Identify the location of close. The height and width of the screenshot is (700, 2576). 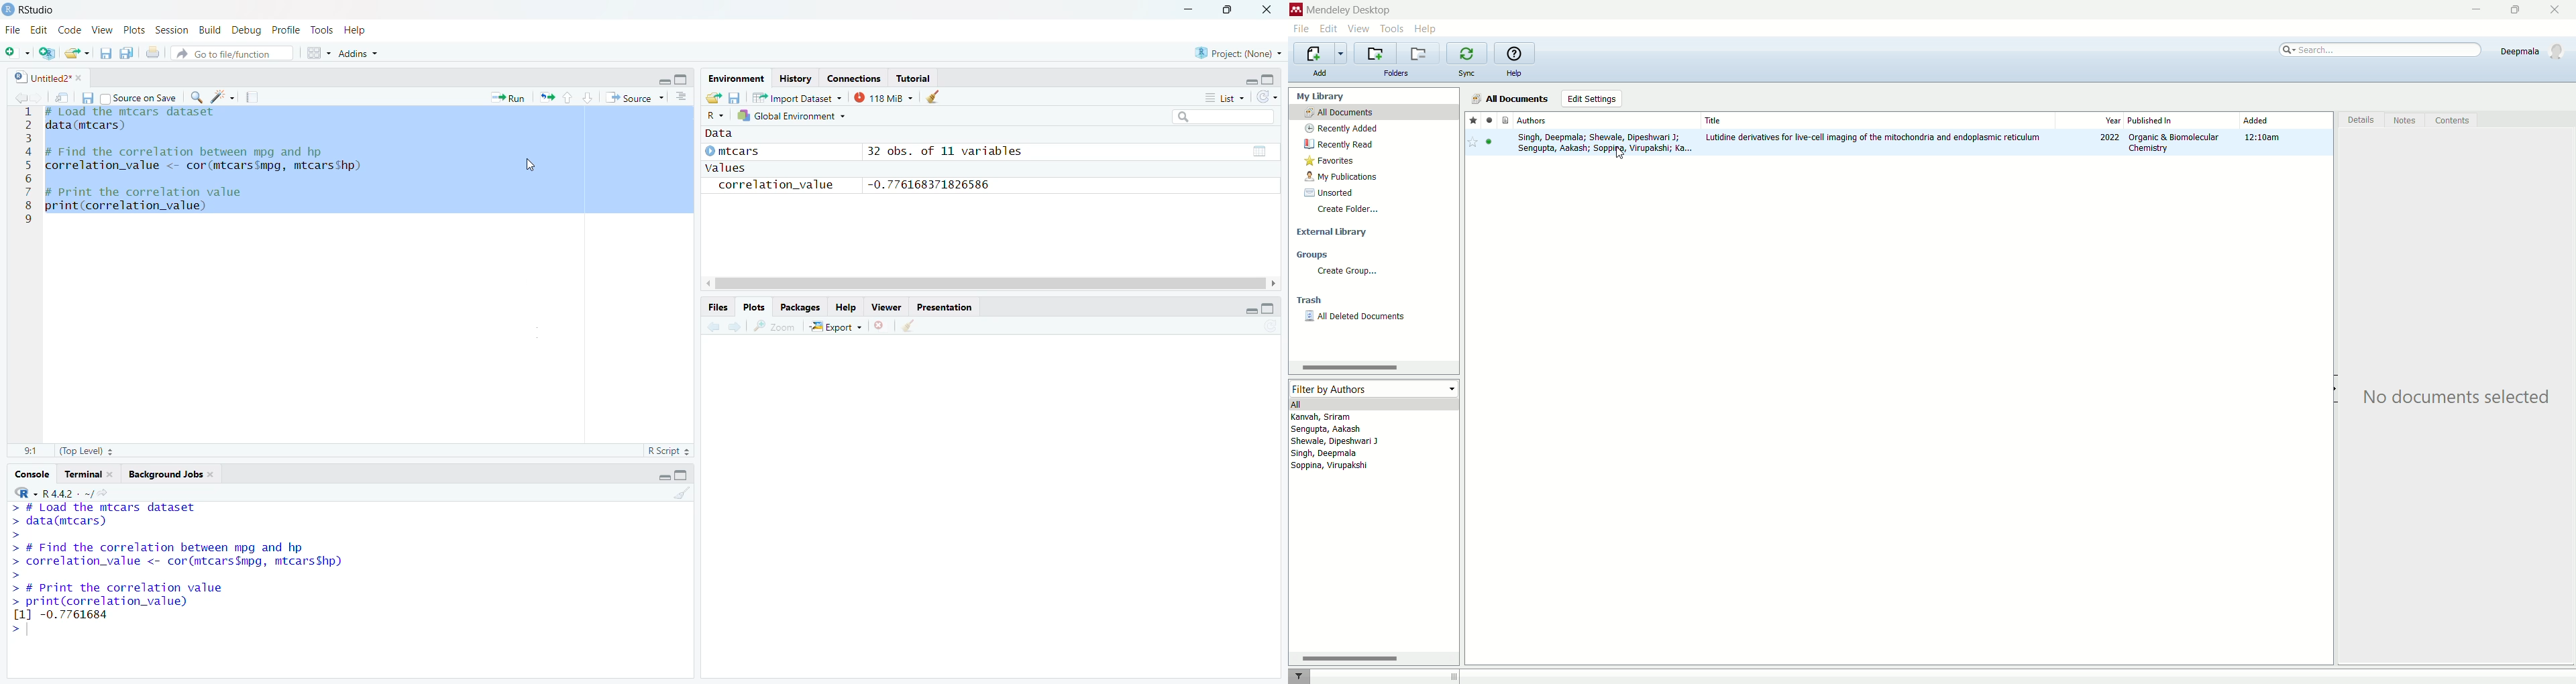
(2555, 10).